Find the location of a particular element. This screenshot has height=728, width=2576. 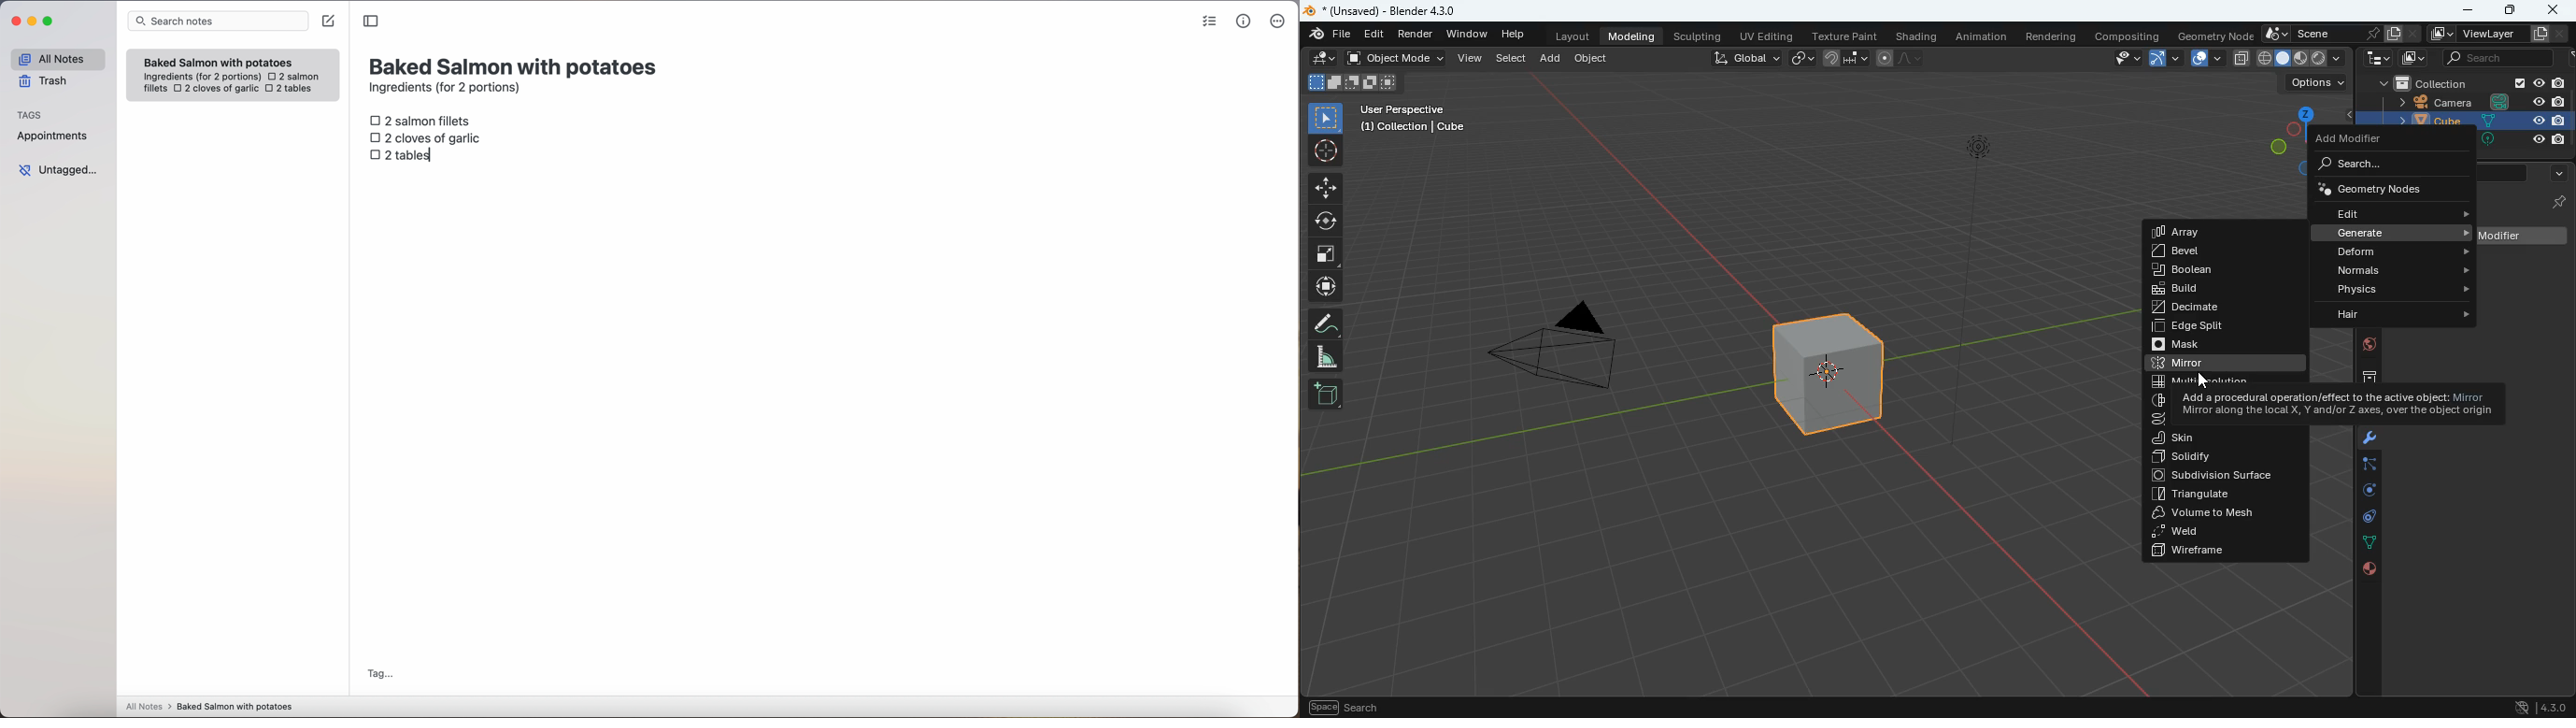

cube is located at coordinates (1831, 372).